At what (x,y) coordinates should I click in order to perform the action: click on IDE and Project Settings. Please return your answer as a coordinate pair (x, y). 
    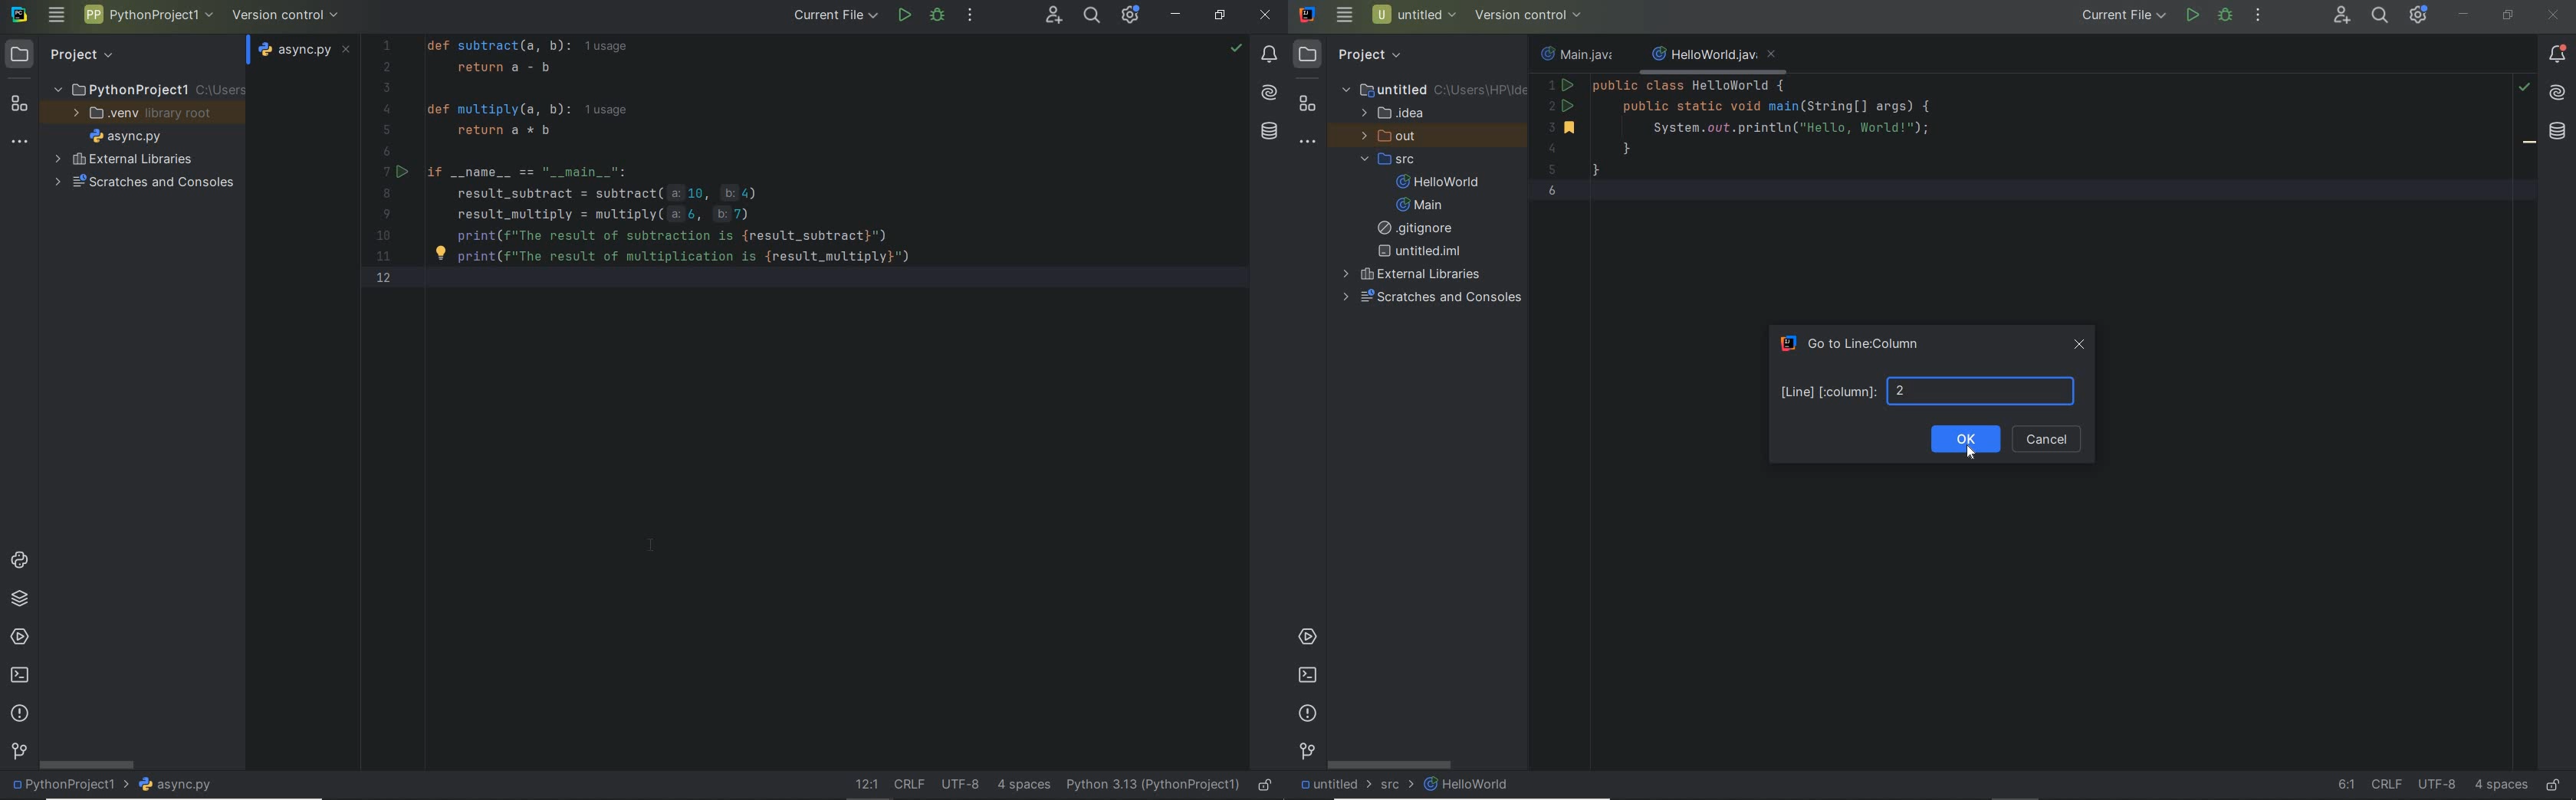
    Looking at the image, I should click on (1131, 15).